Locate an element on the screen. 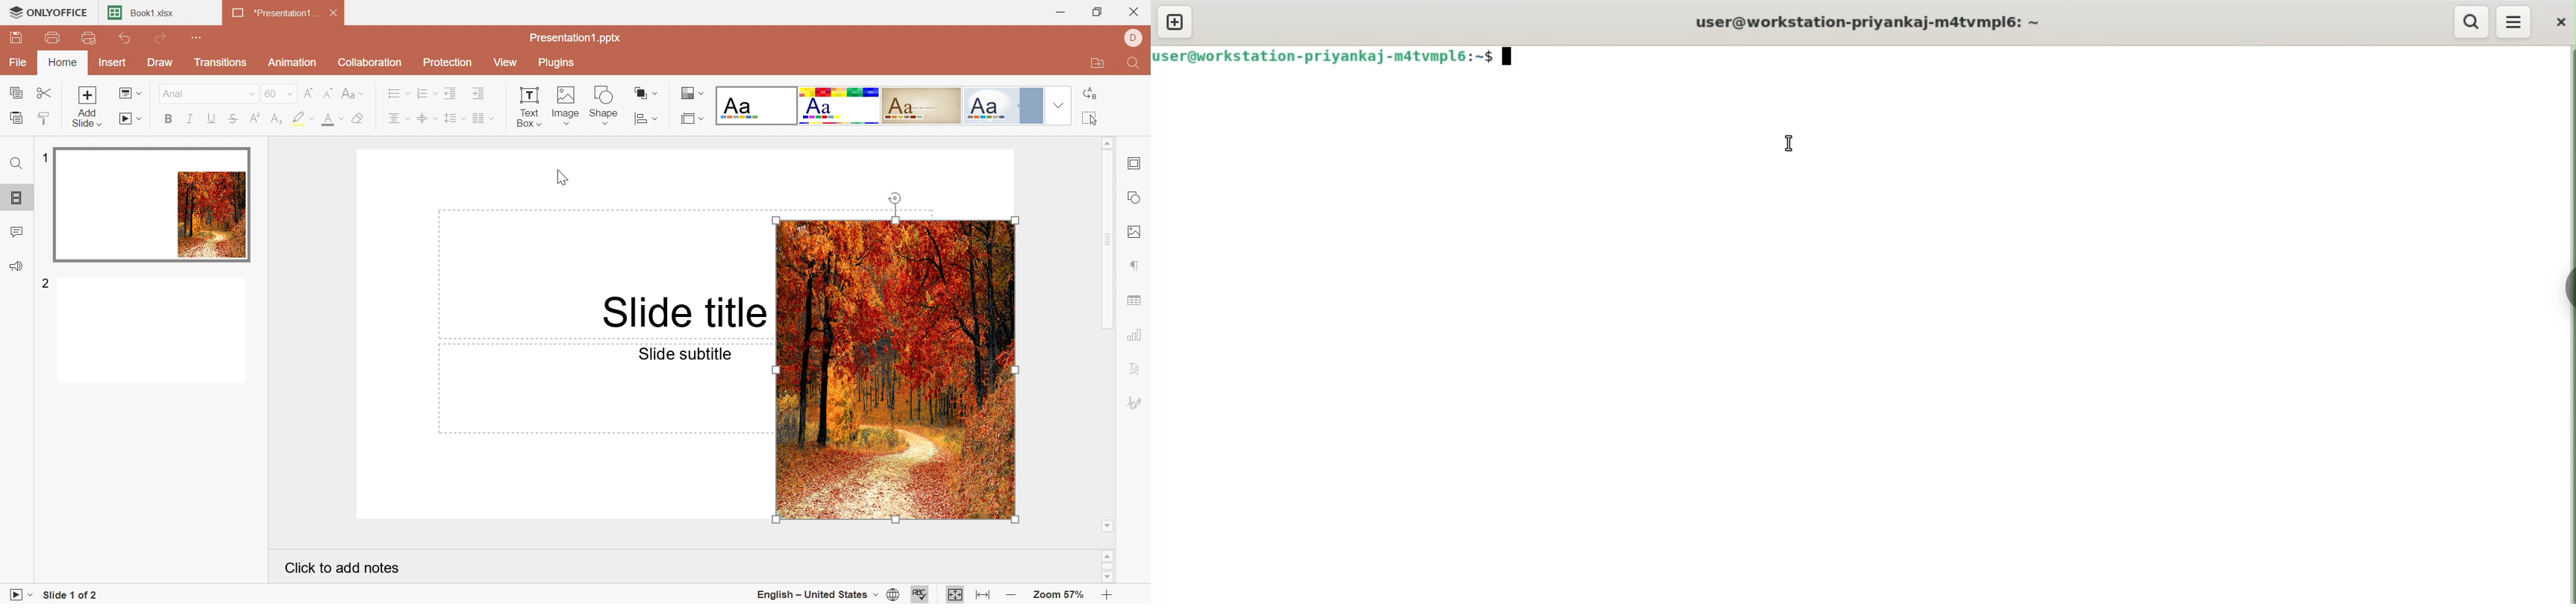 The width and height of the screenshot is (2576, 616). Select all is located at coordinates (1090, 120).